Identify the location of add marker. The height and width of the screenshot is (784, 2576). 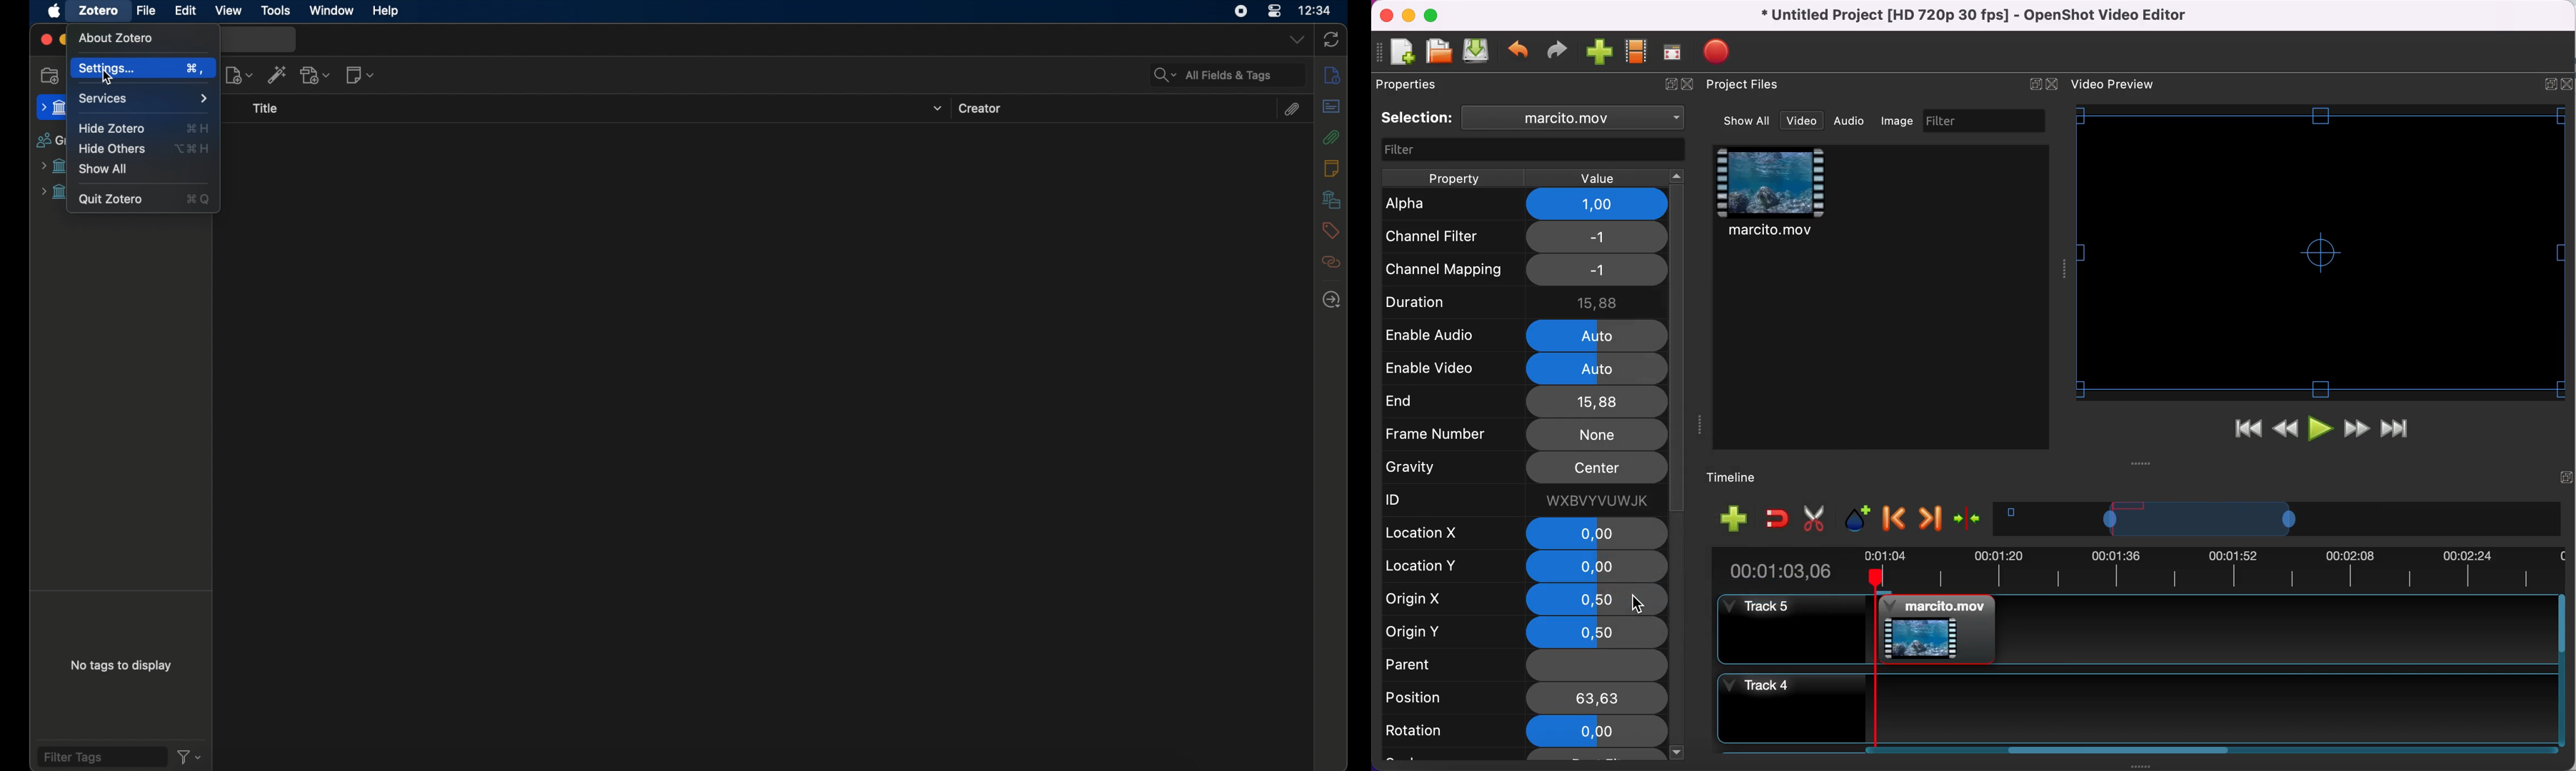
(1860, 519).